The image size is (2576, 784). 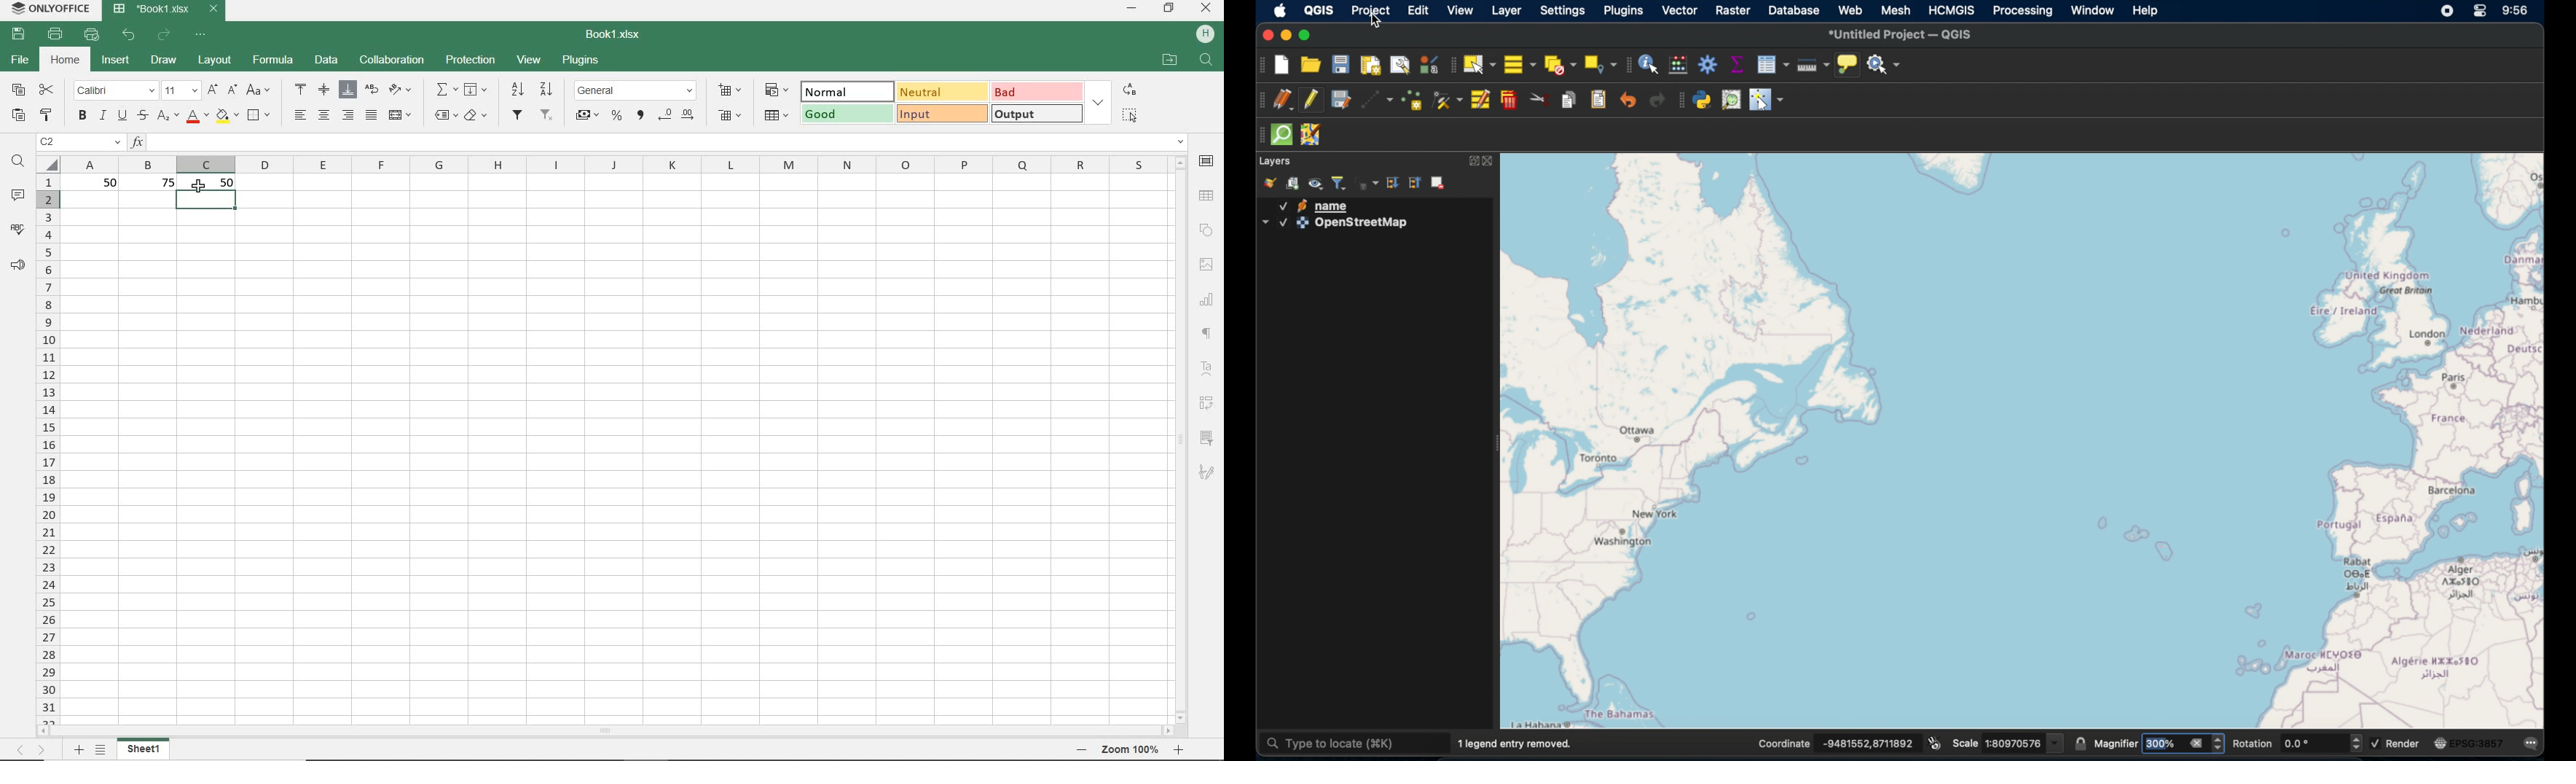 I want to click on clear, so click(x=476, y=115).